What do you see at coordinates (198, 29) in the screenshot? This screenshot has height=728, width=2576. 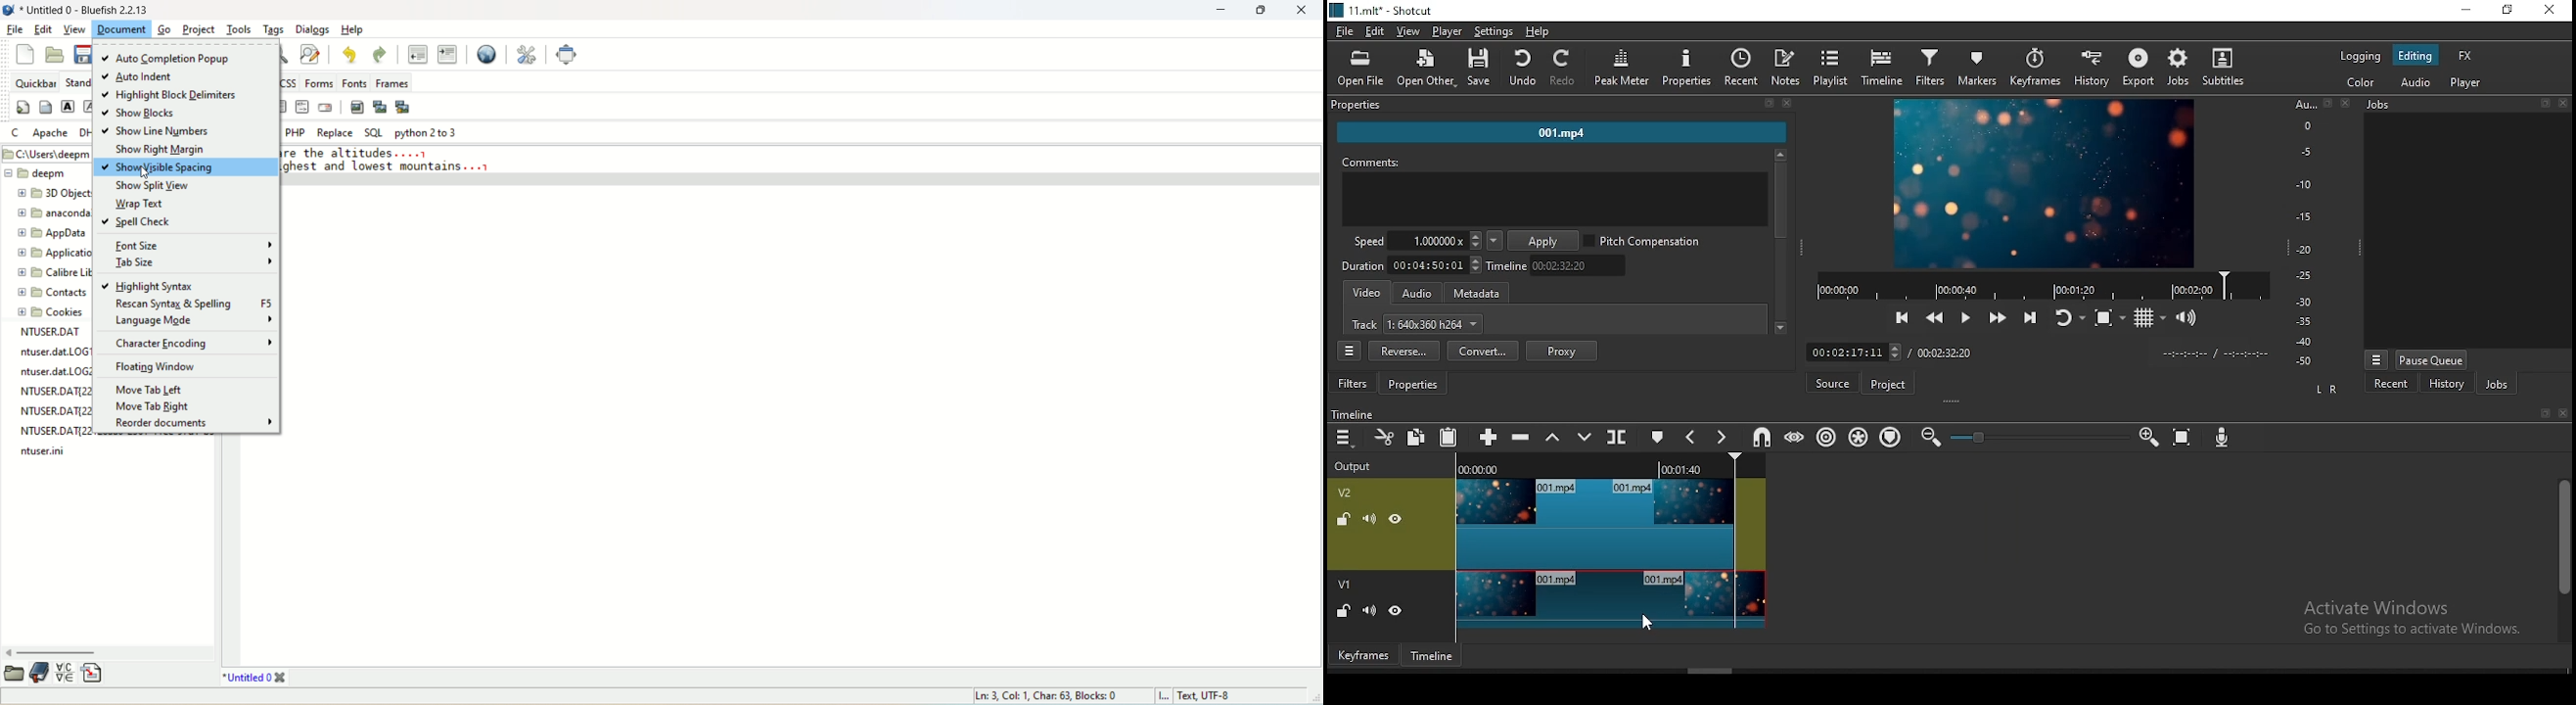 I see `project` at bounding box center [198, 29].